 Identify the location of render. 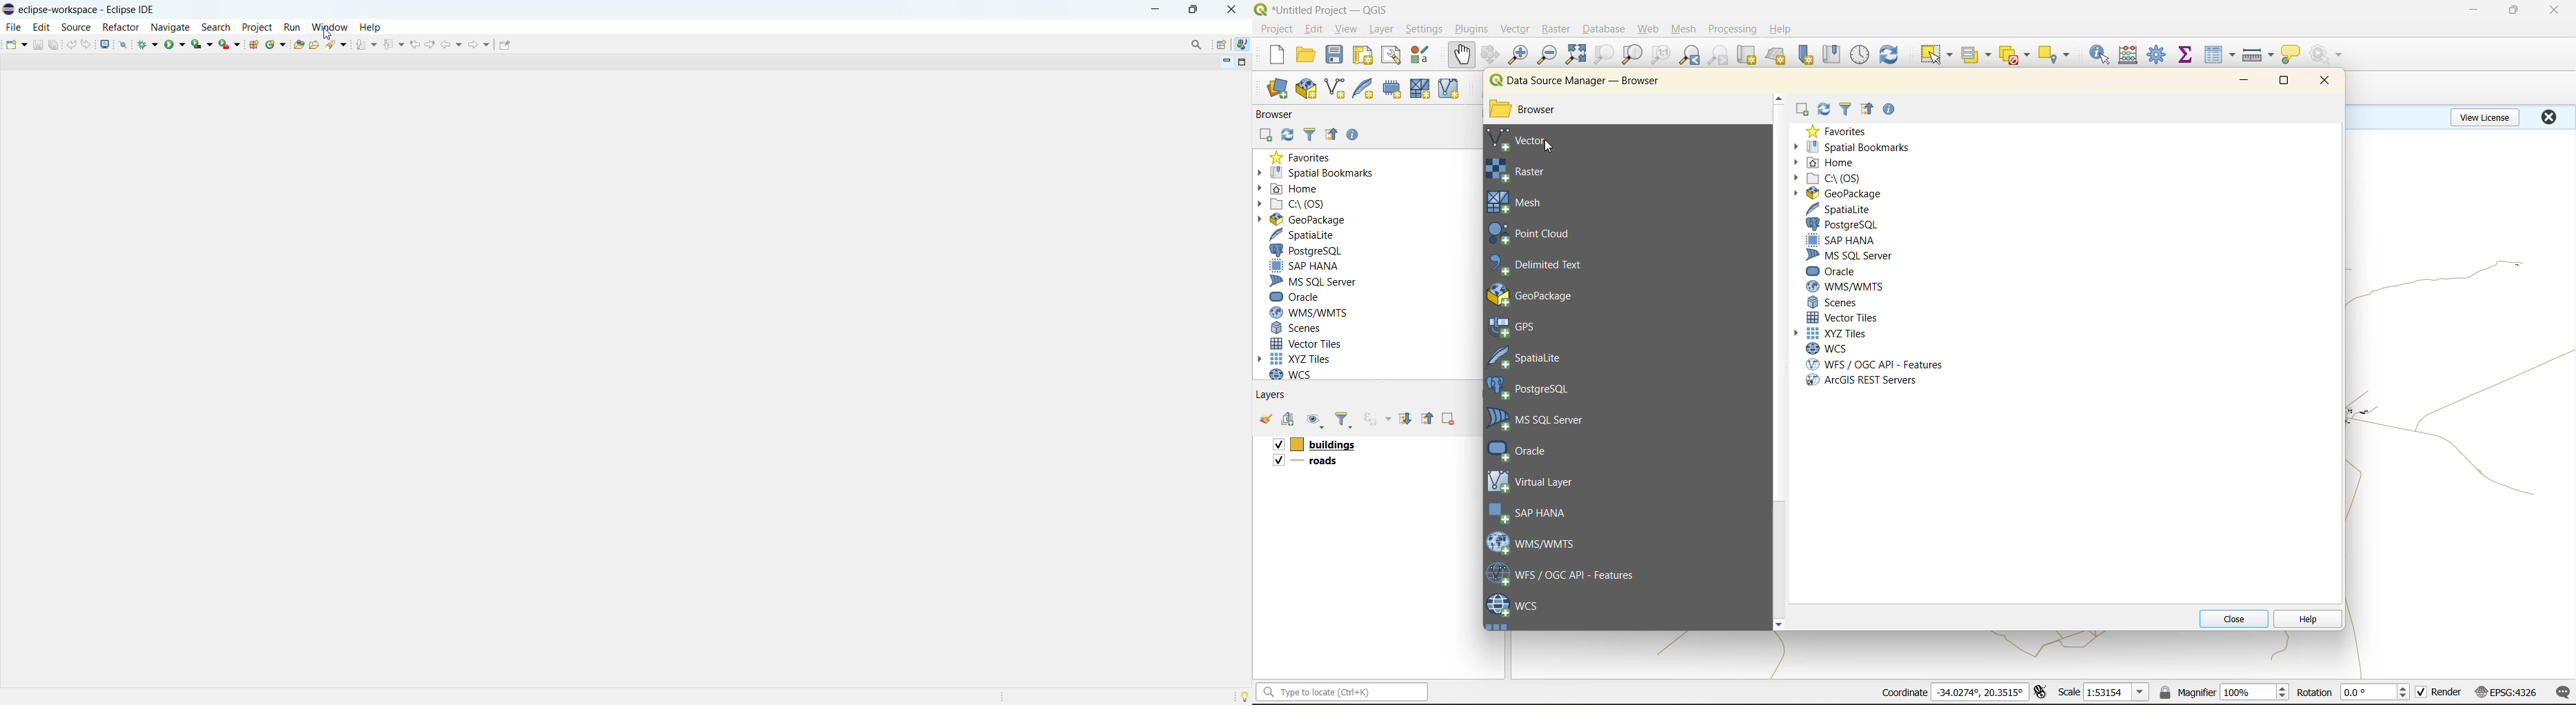
(2448, 692).